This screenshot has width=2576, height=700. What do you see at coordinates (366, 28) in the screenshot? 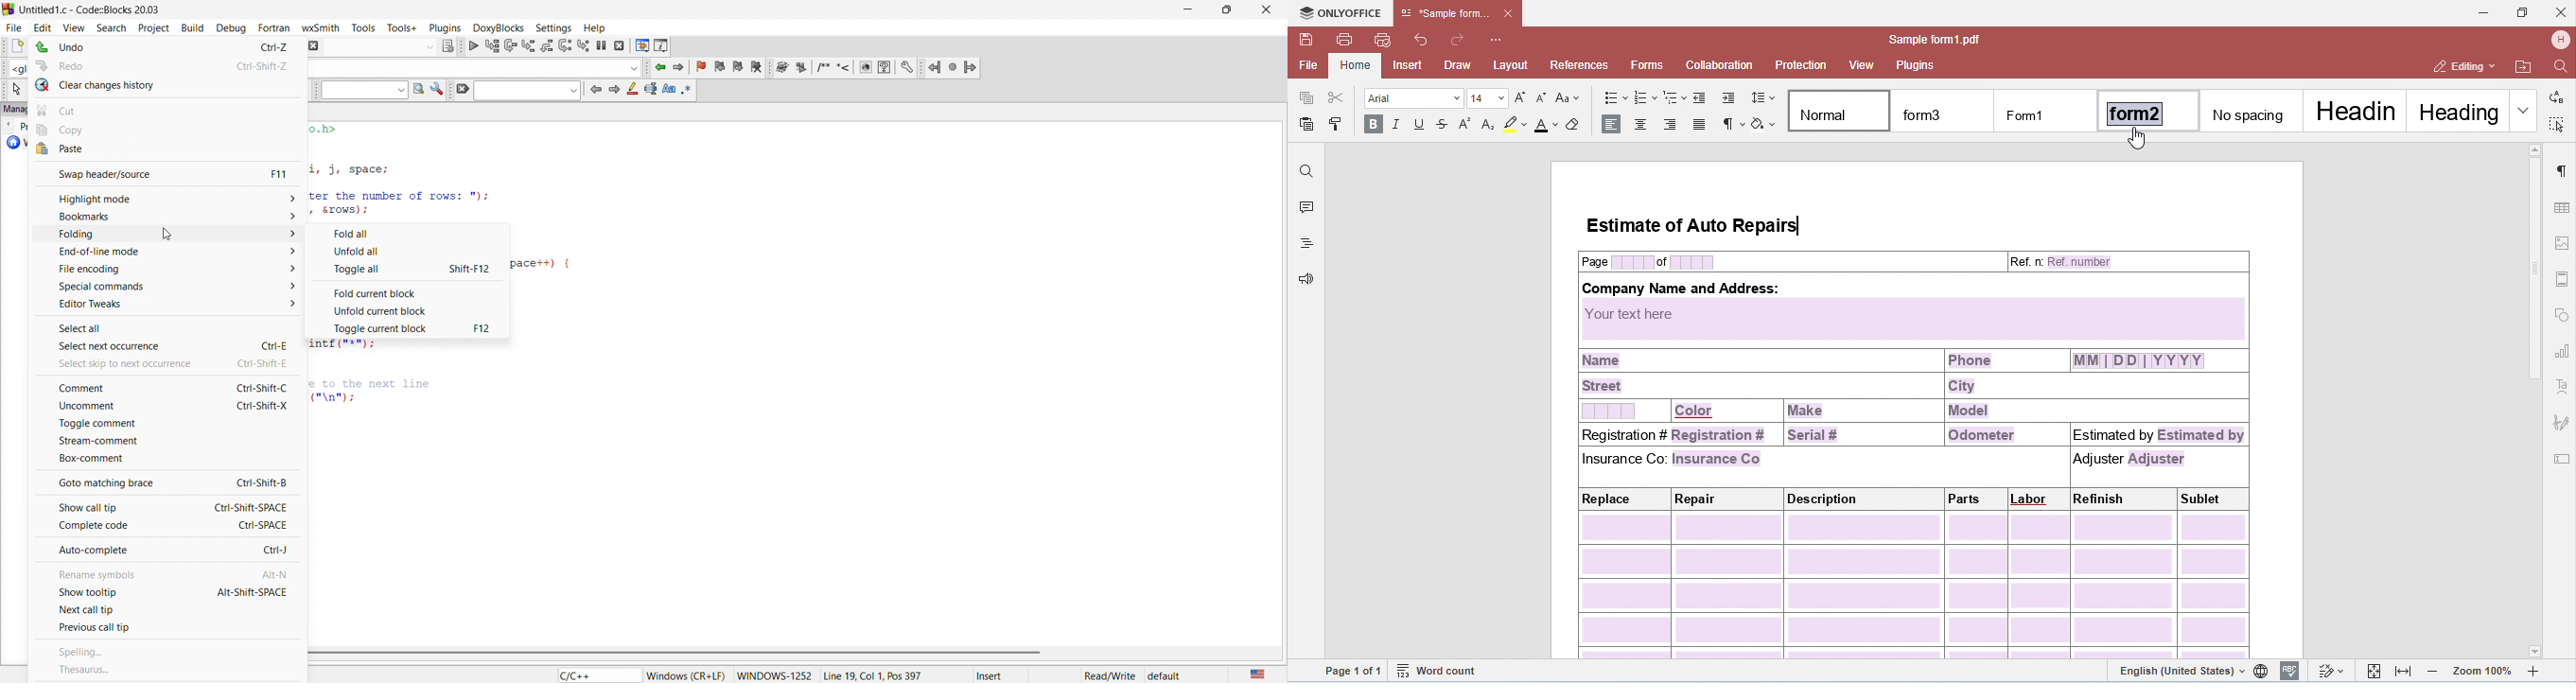
I see `tools` at bounding box center [366, 28].